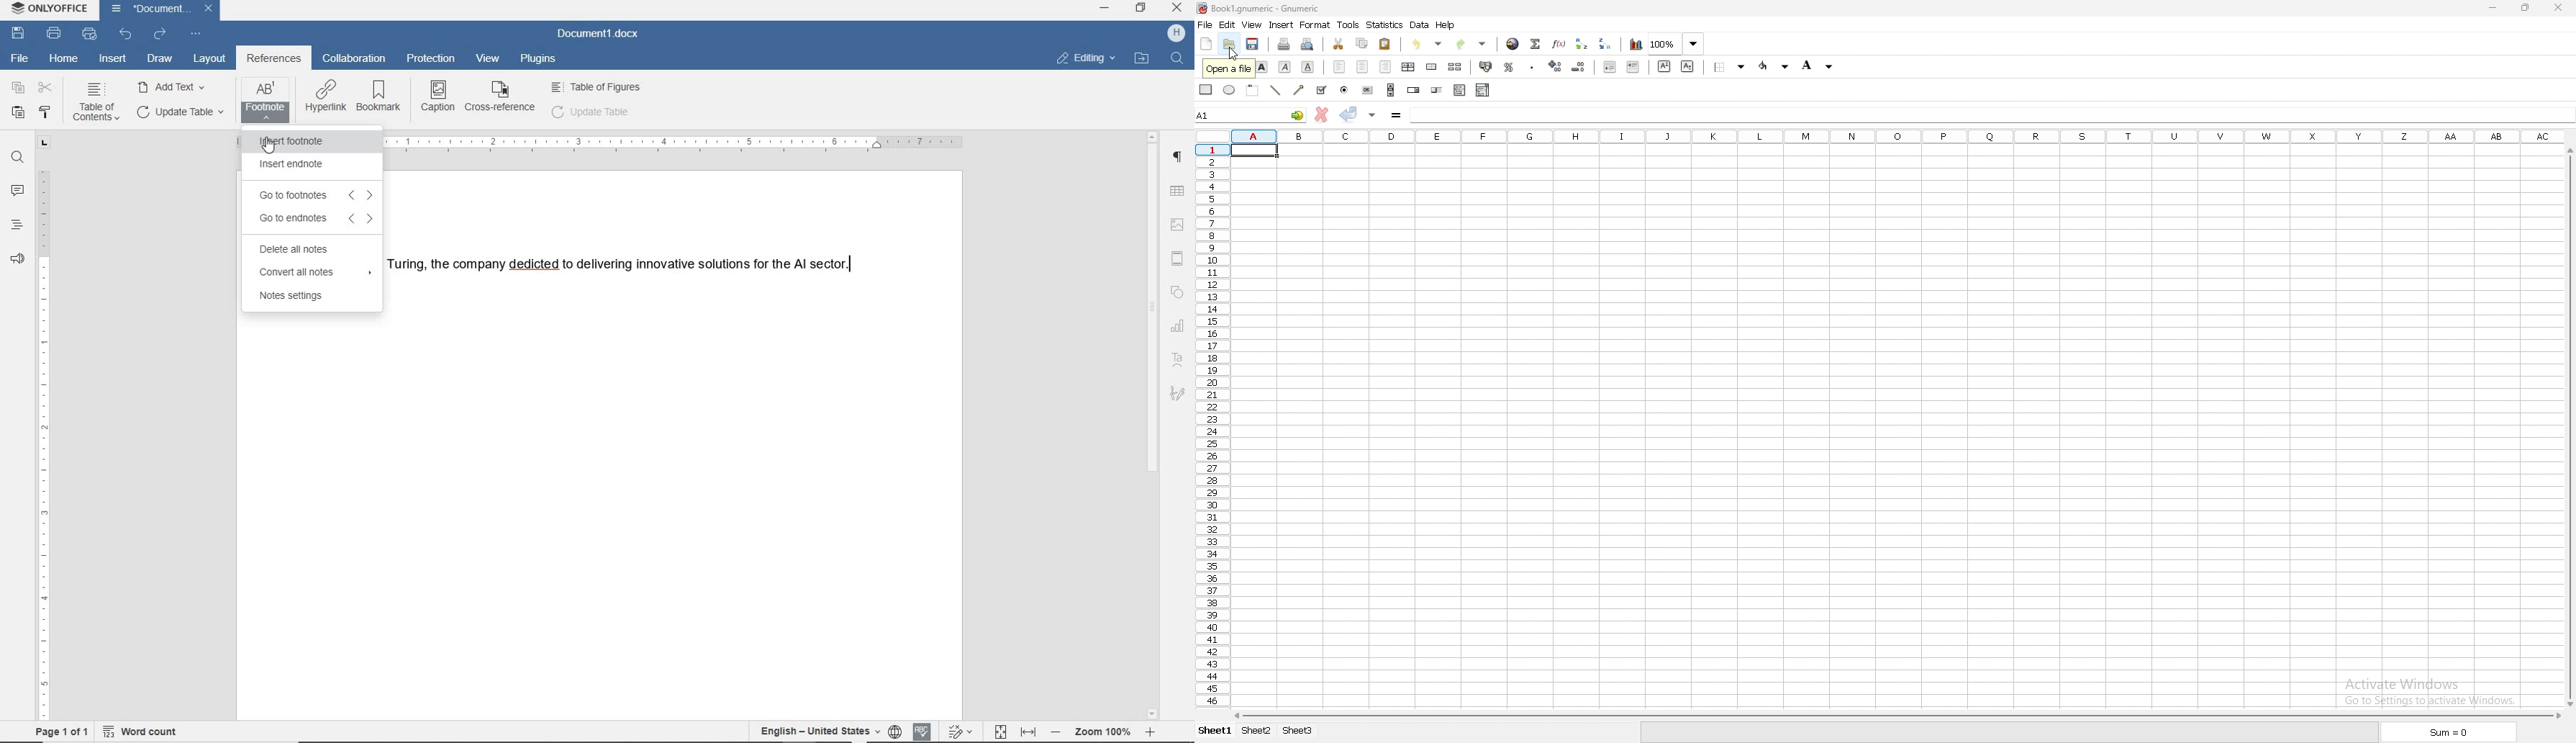 The height and width of the screenshot is (756, 2576). I want to click on accept change in multiple cell, so click(1371, 114).